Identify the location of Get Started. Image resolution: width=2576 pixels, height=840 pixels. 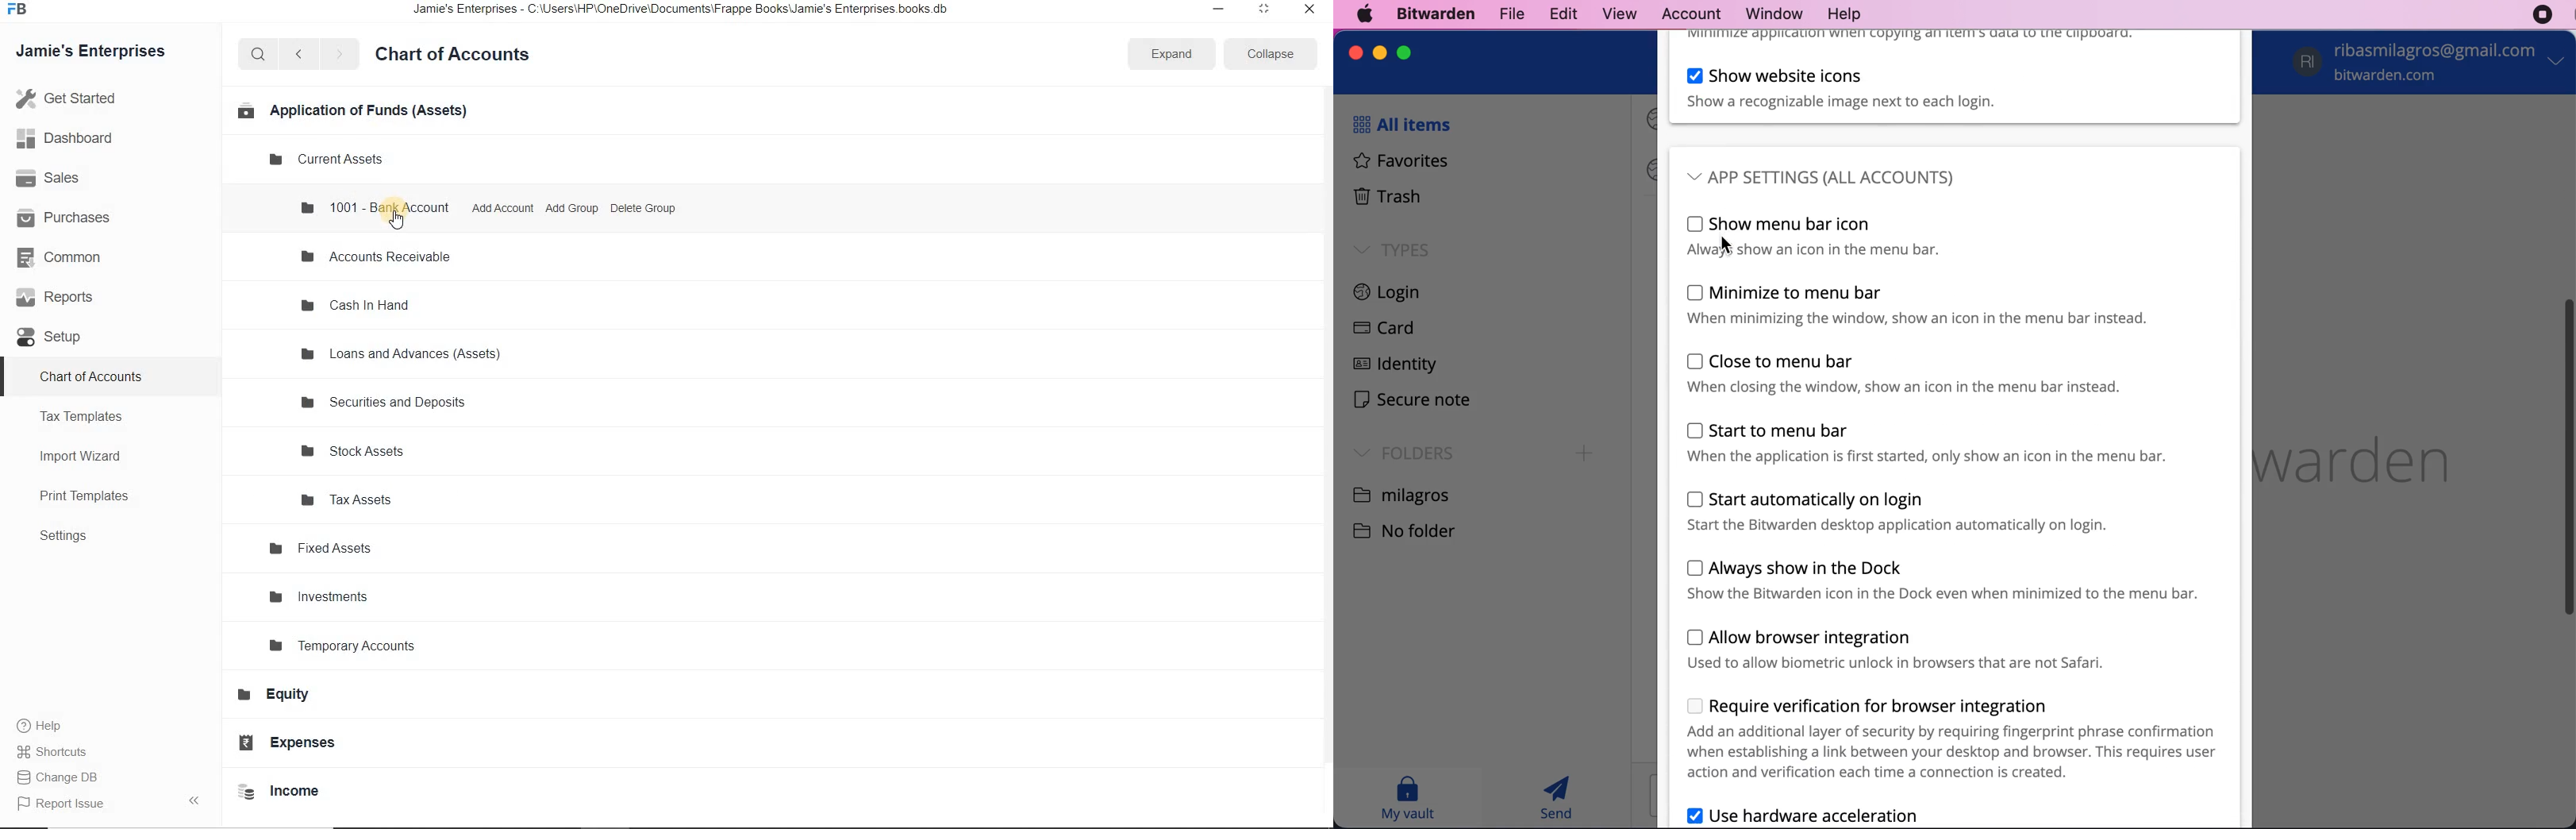
(102, 98).